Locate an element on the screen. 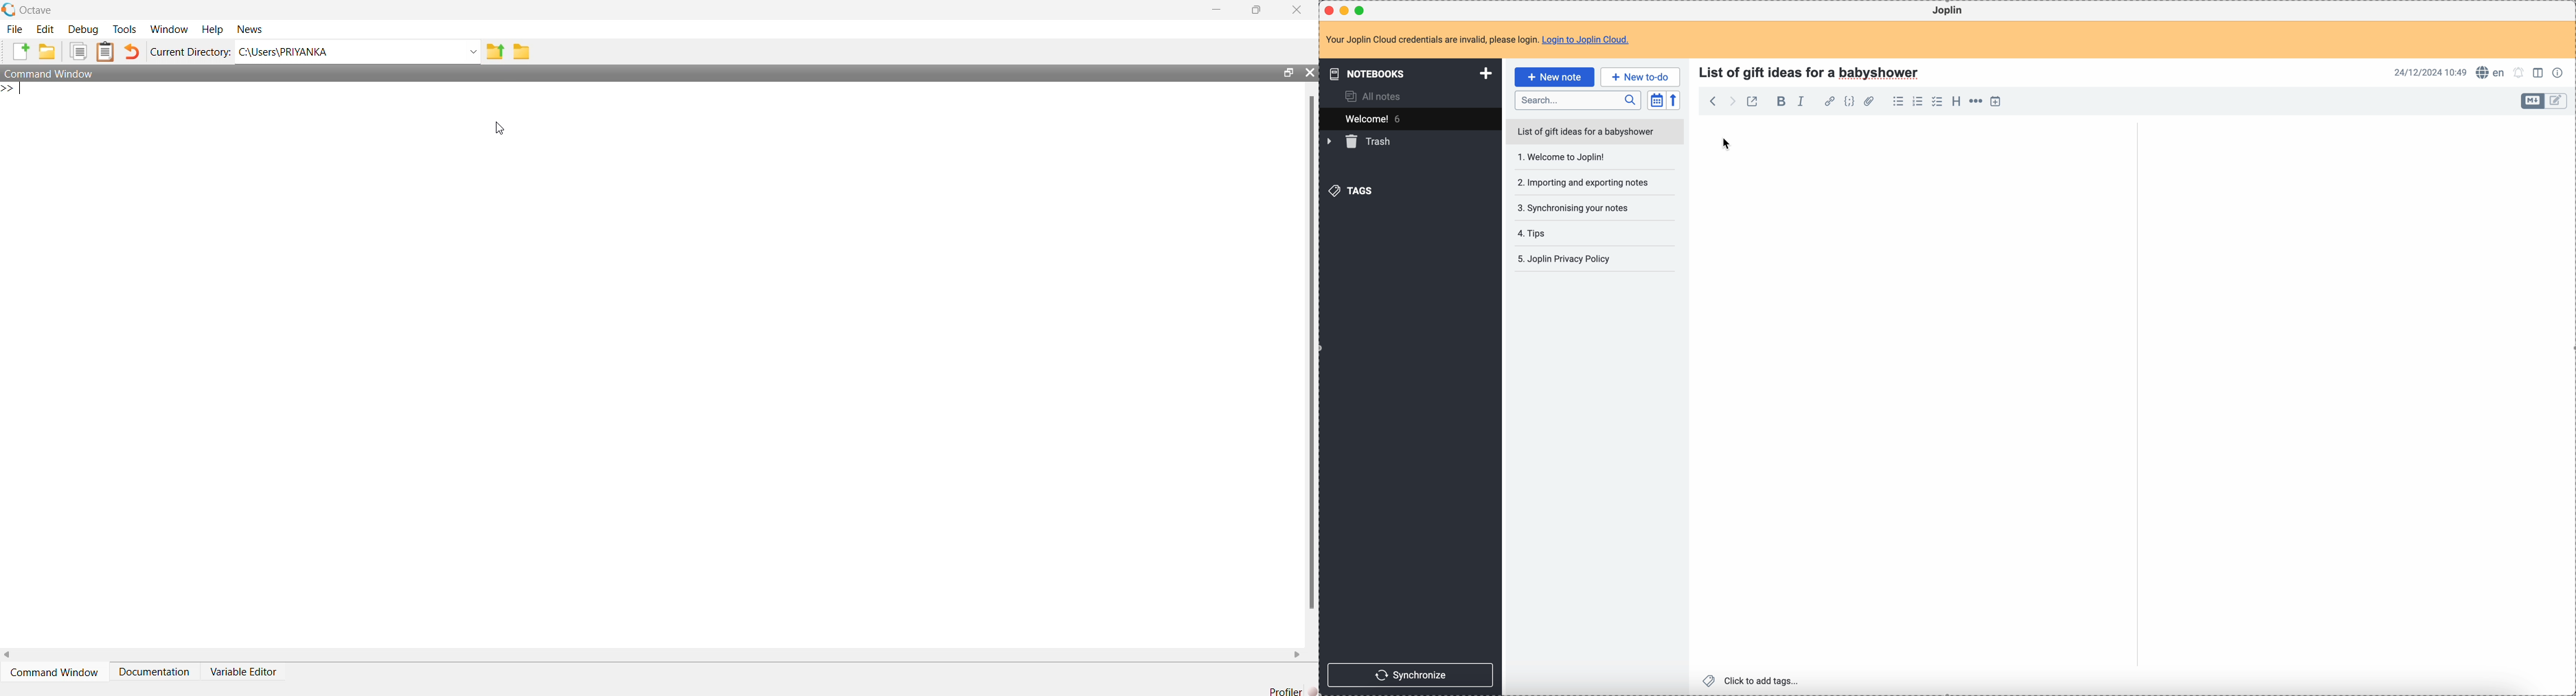 This screenshot has height=700, width=2576. Variable Editor is located at coordinates (242, 672).